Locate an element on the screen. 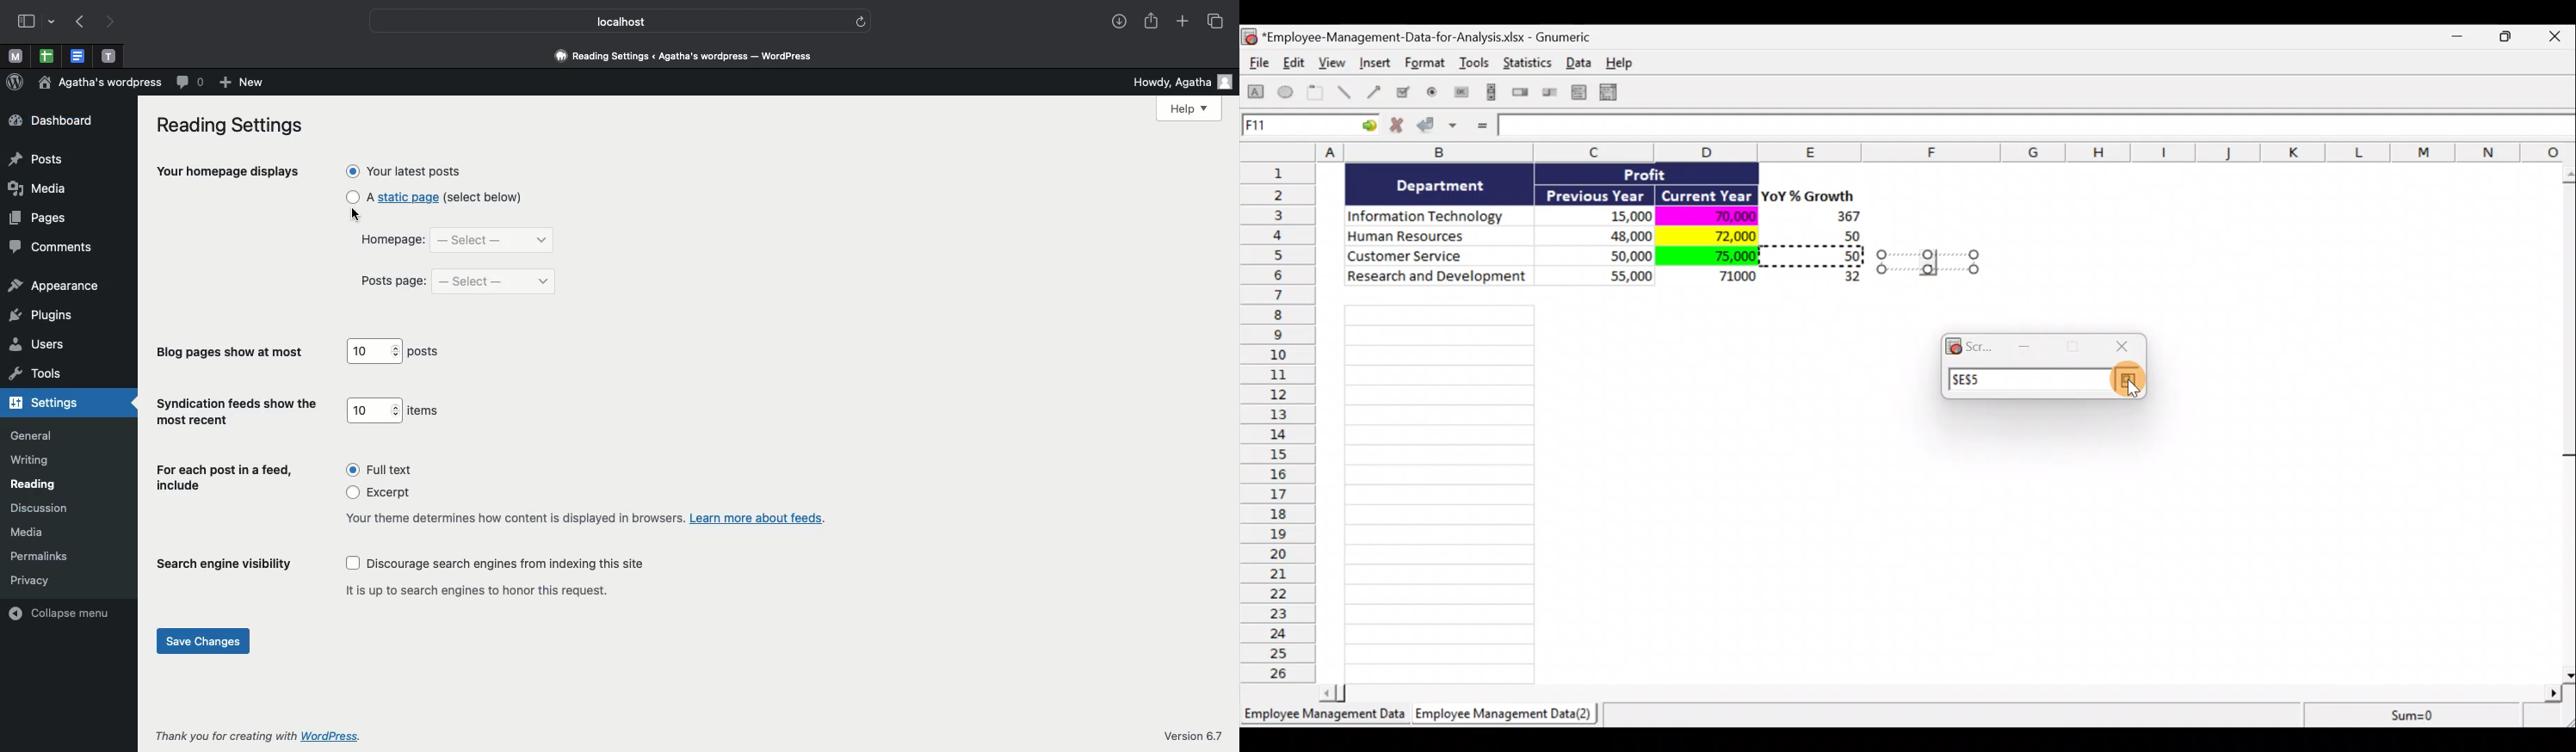 This screenshot has width=2576, height=756. Create a rectangle object is located at coordinates (1256, 94).